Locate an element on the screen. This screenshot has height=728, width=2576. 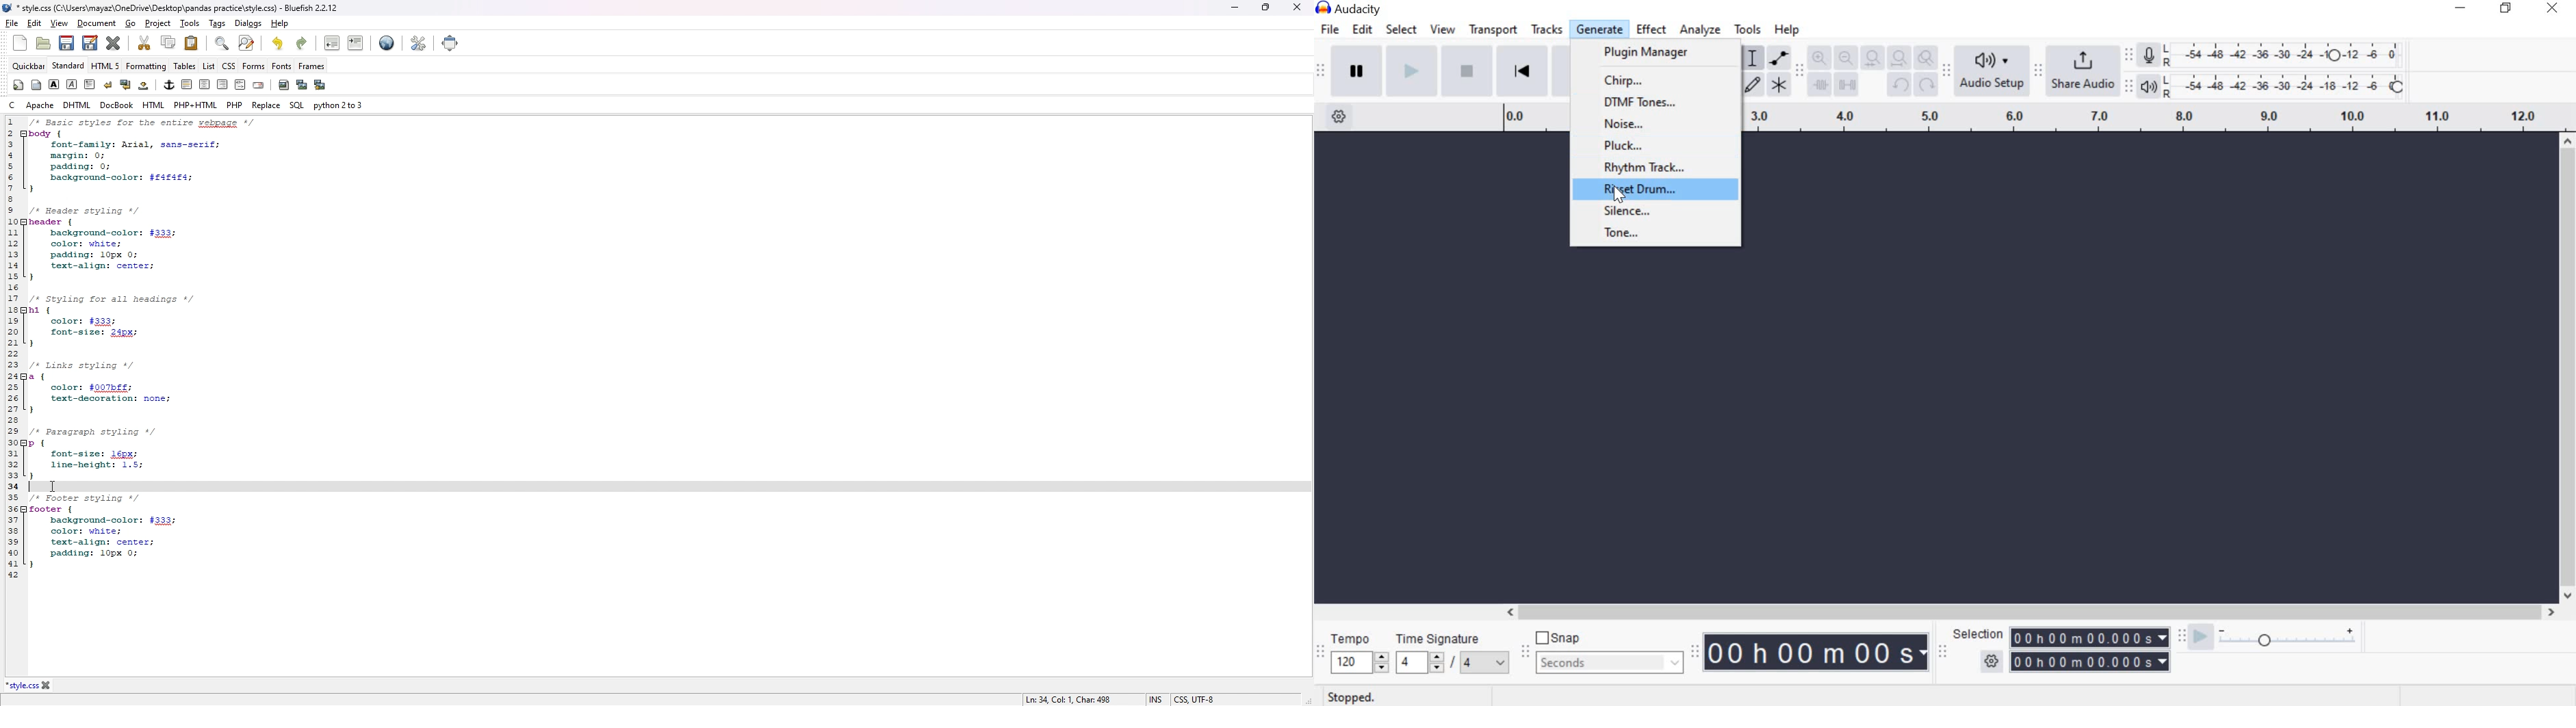
Zoom Out is located at coordinates (1843, 57).